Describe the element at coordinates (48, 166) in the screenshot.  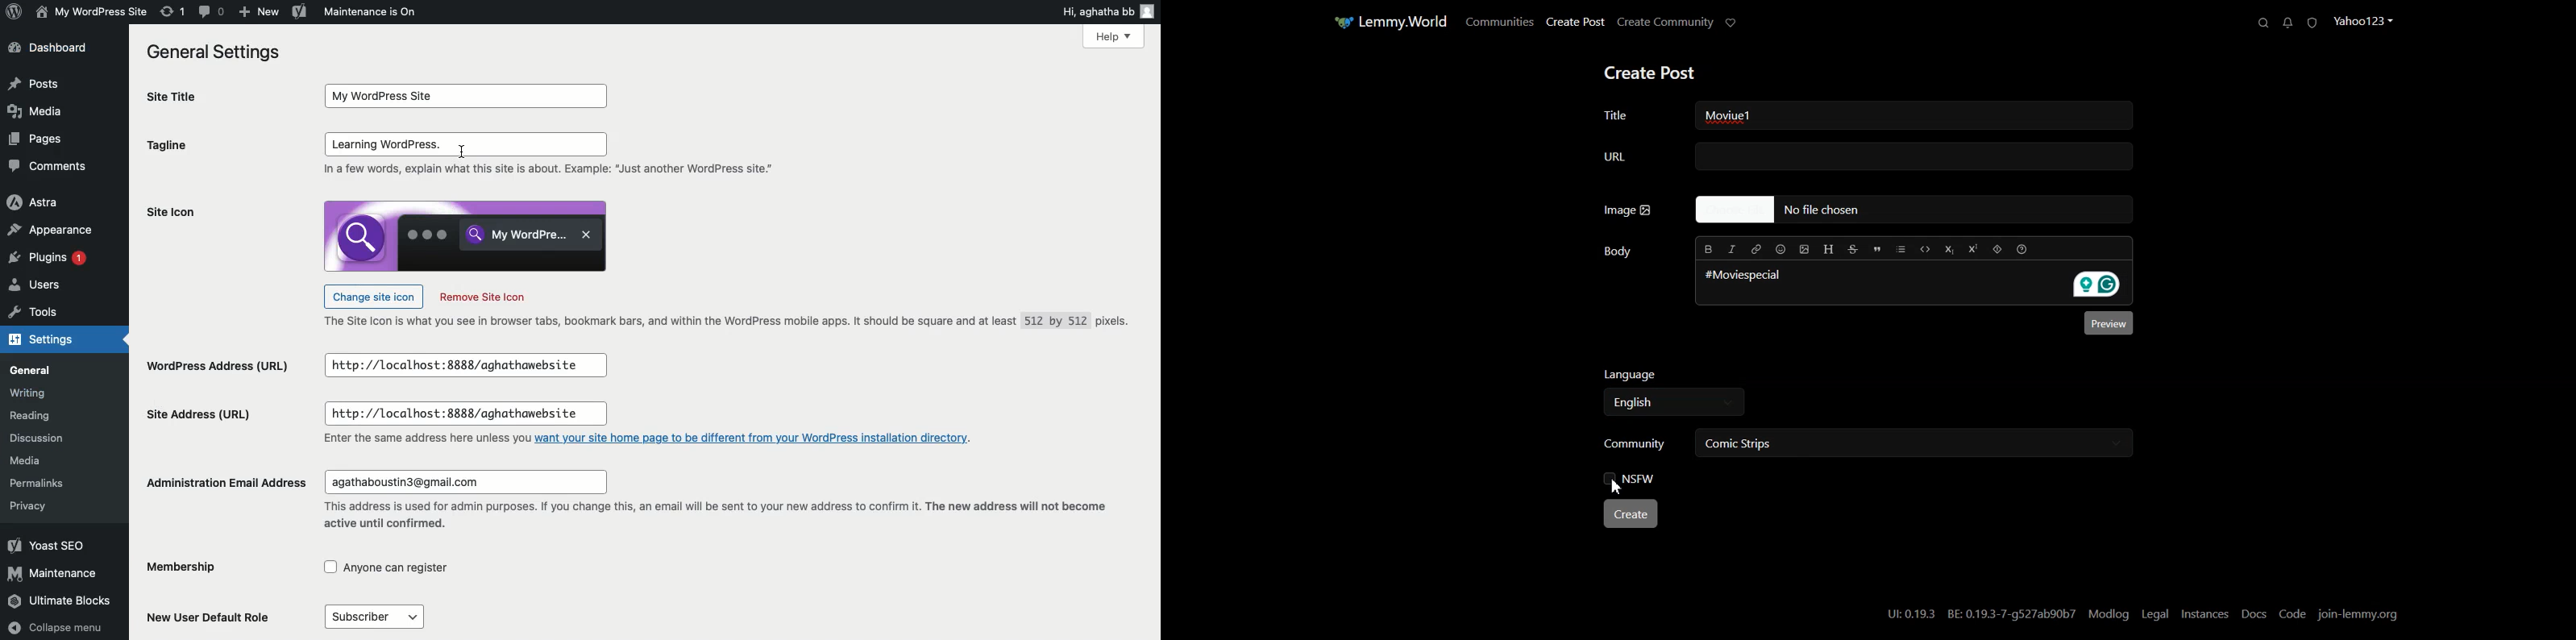
I see `Comments` at that location.